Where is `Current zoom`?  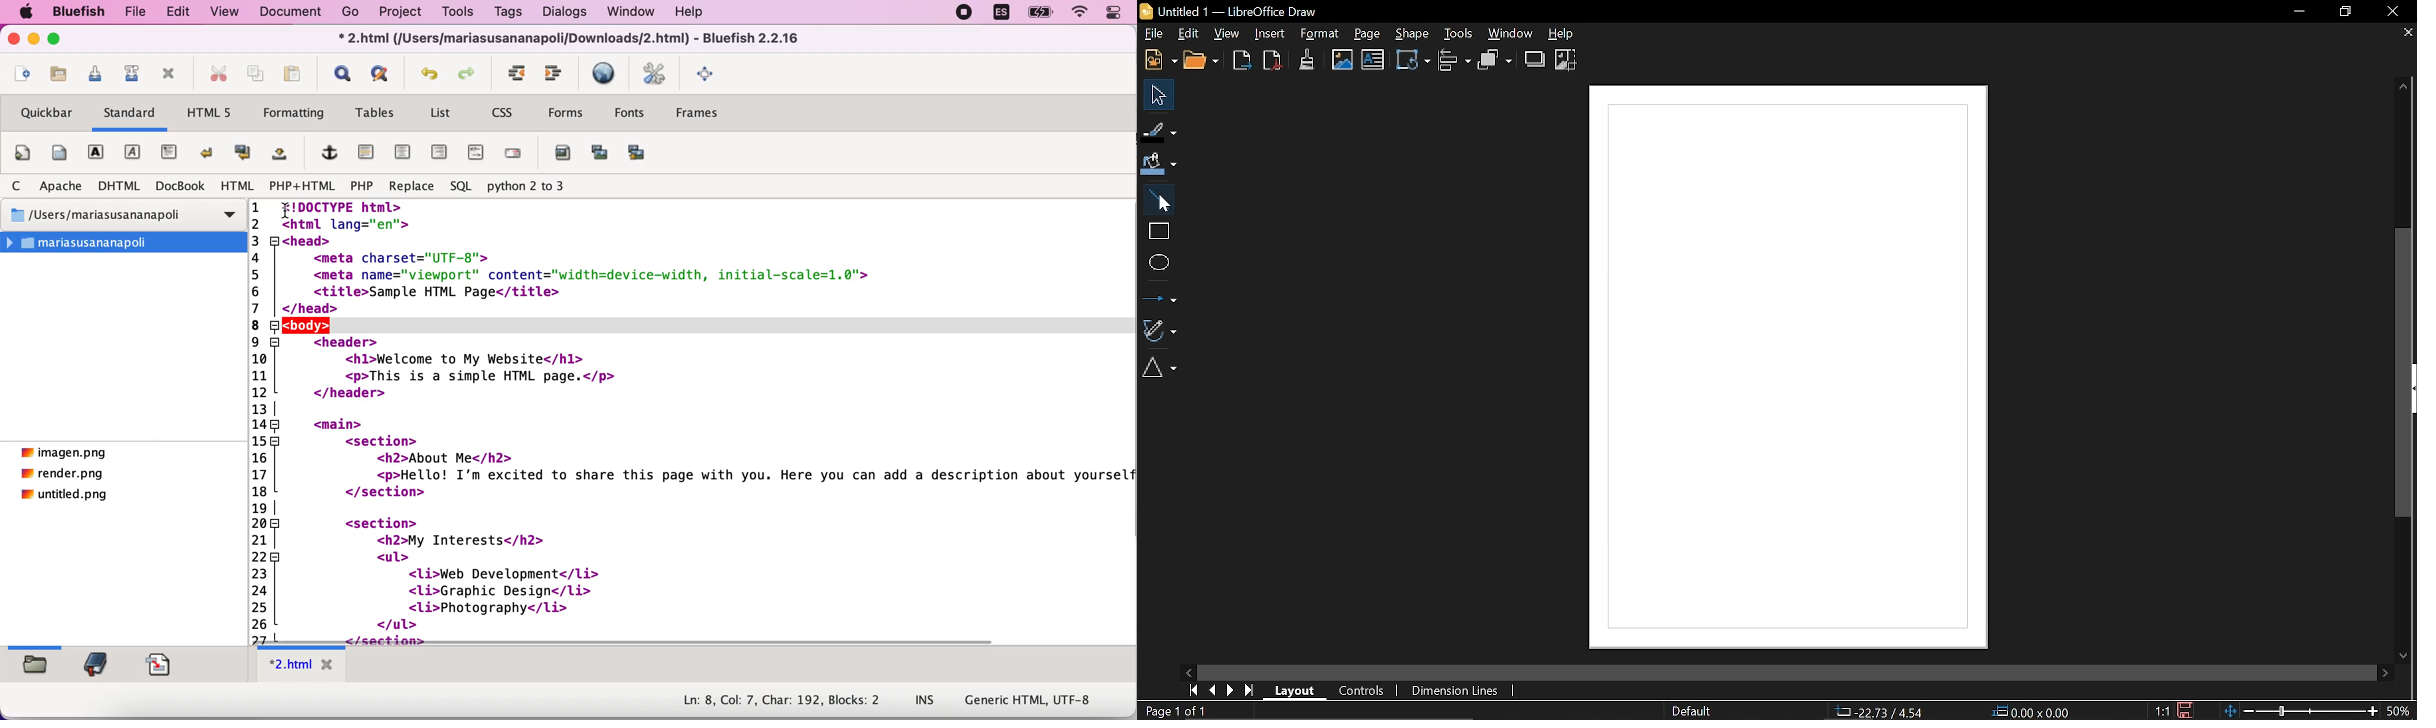
Current zoom is located at coordinates (2401, 711).